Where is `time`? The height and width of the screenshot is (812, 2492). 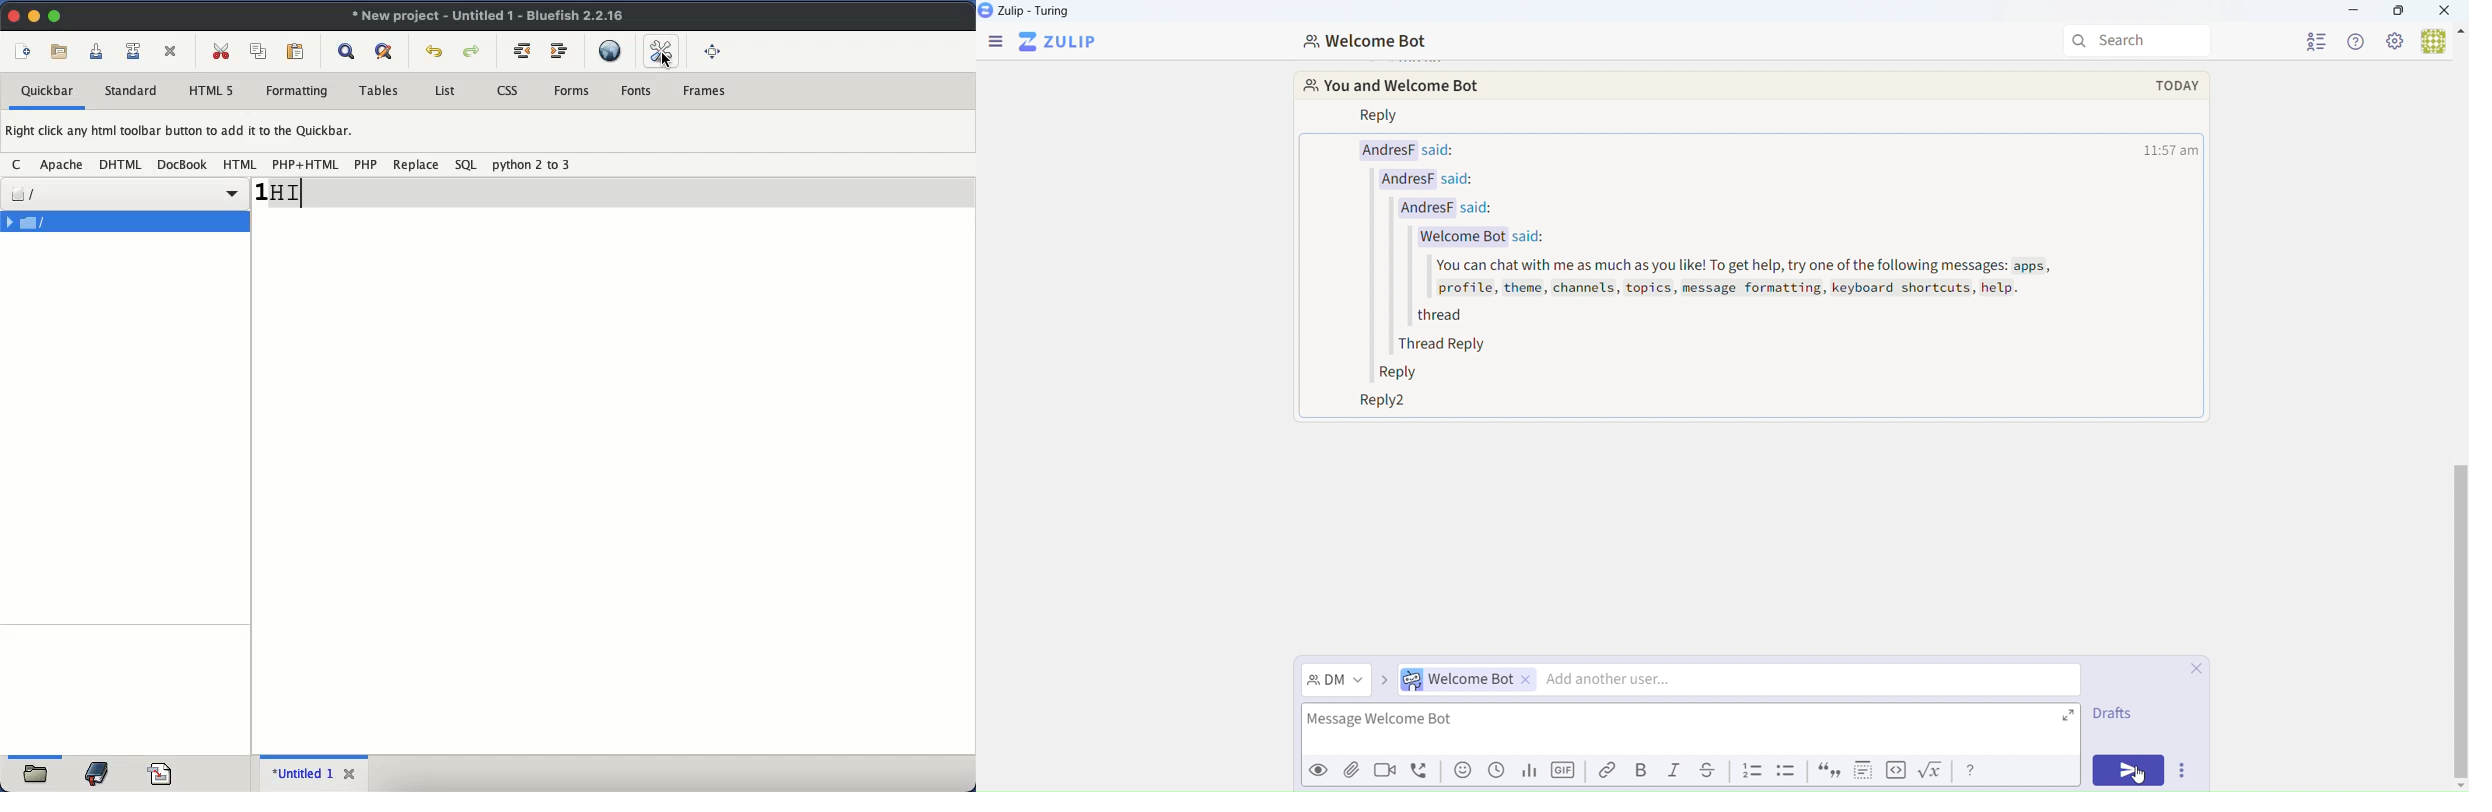
time is located at coordinates (2174, 149).